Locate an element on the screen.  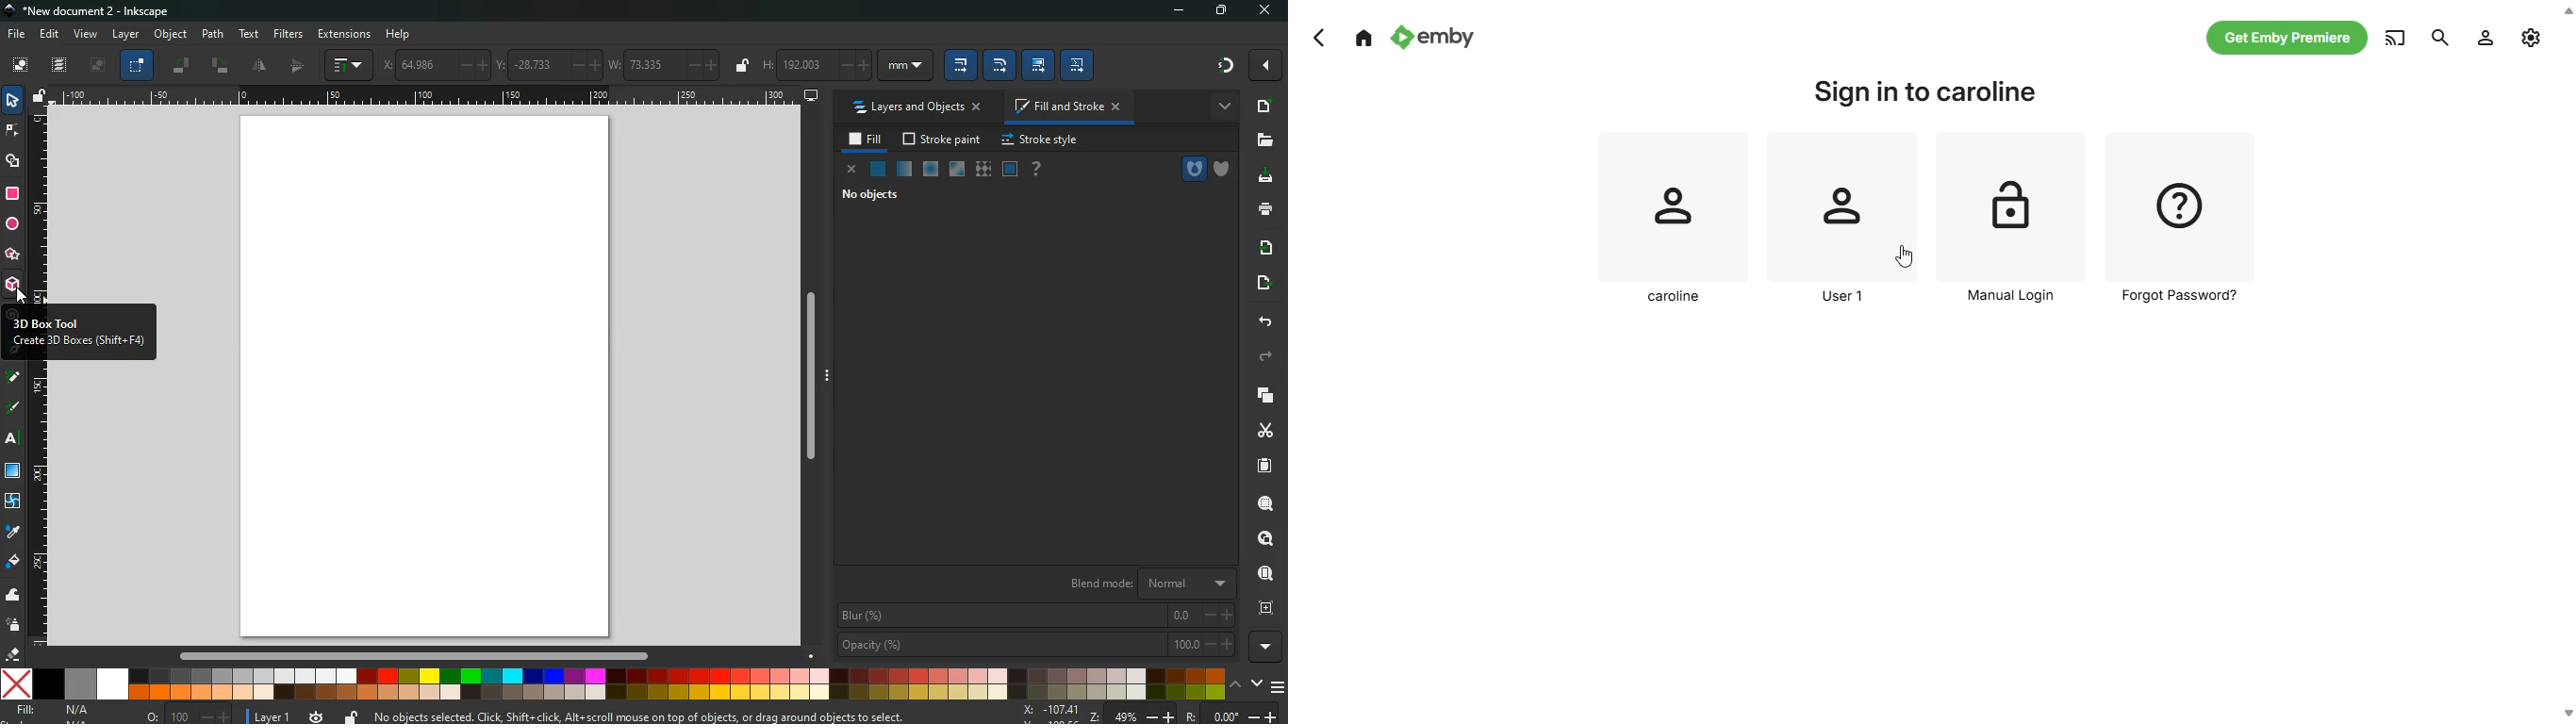
frame is located at coordinates (1010, 170).